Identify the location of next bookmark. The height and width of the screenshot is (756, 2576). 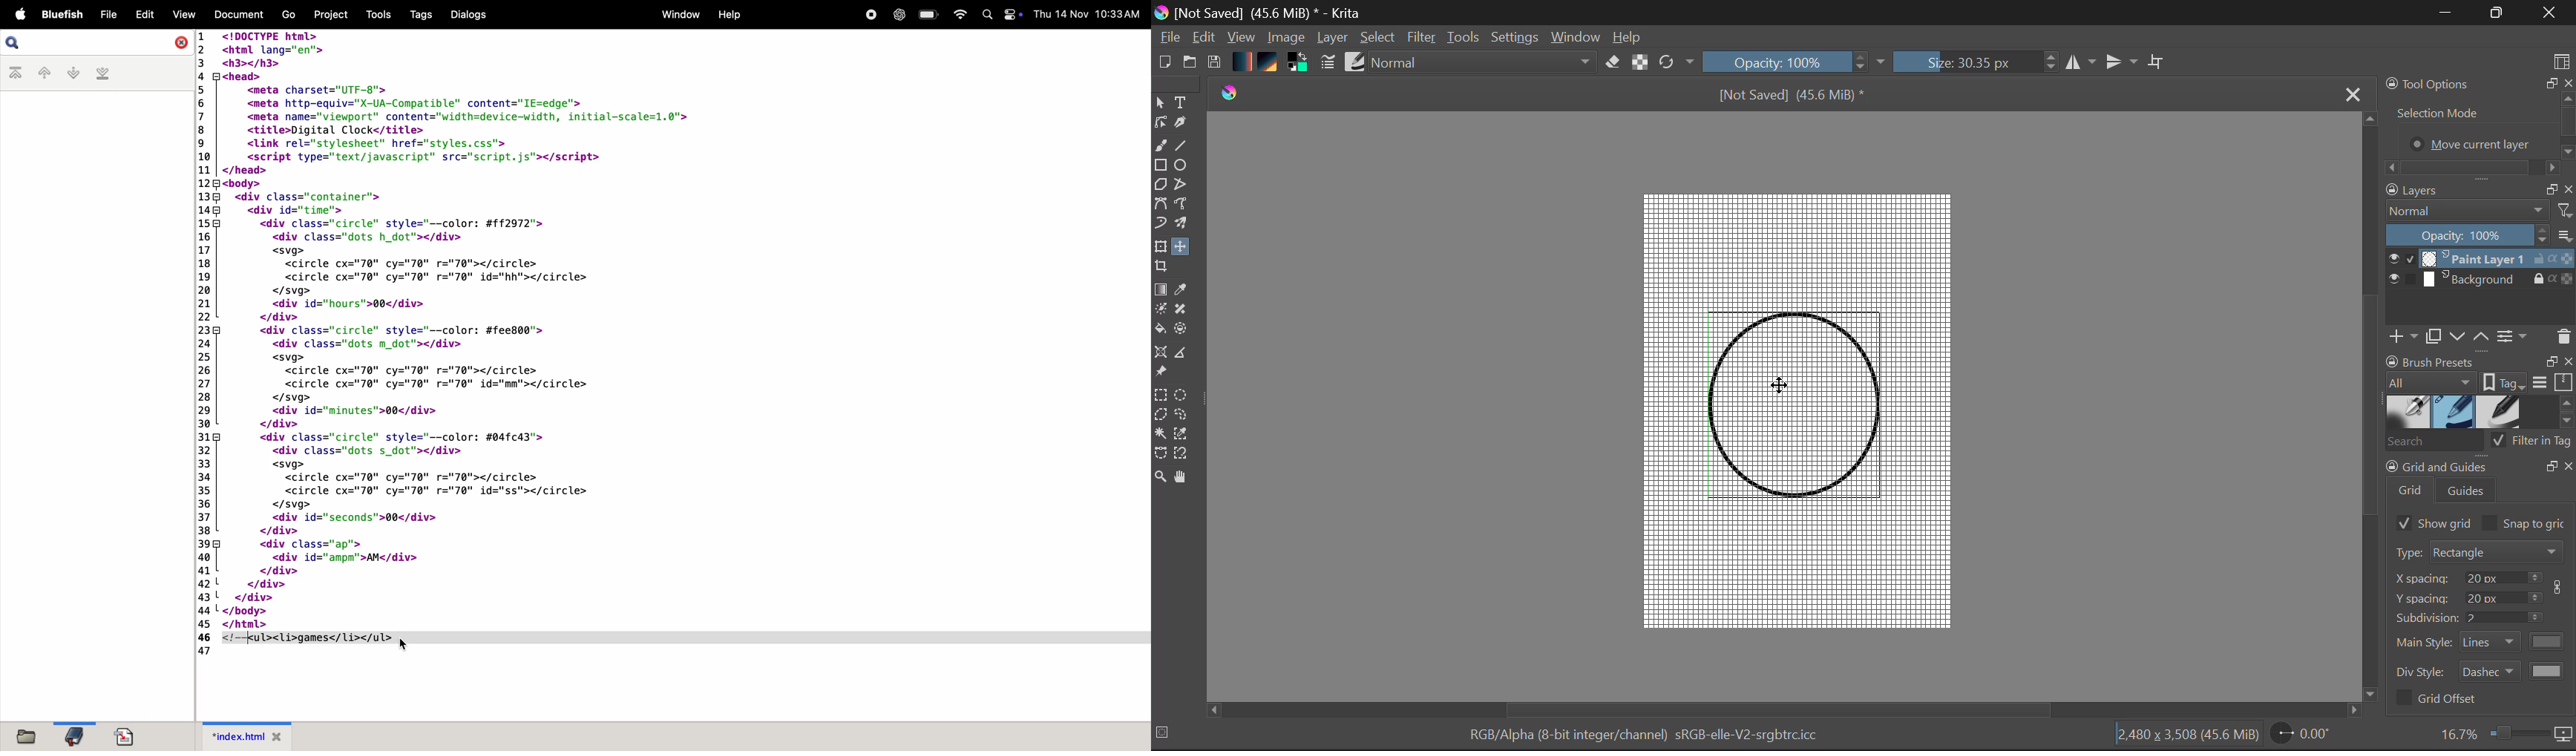
(72, 73).